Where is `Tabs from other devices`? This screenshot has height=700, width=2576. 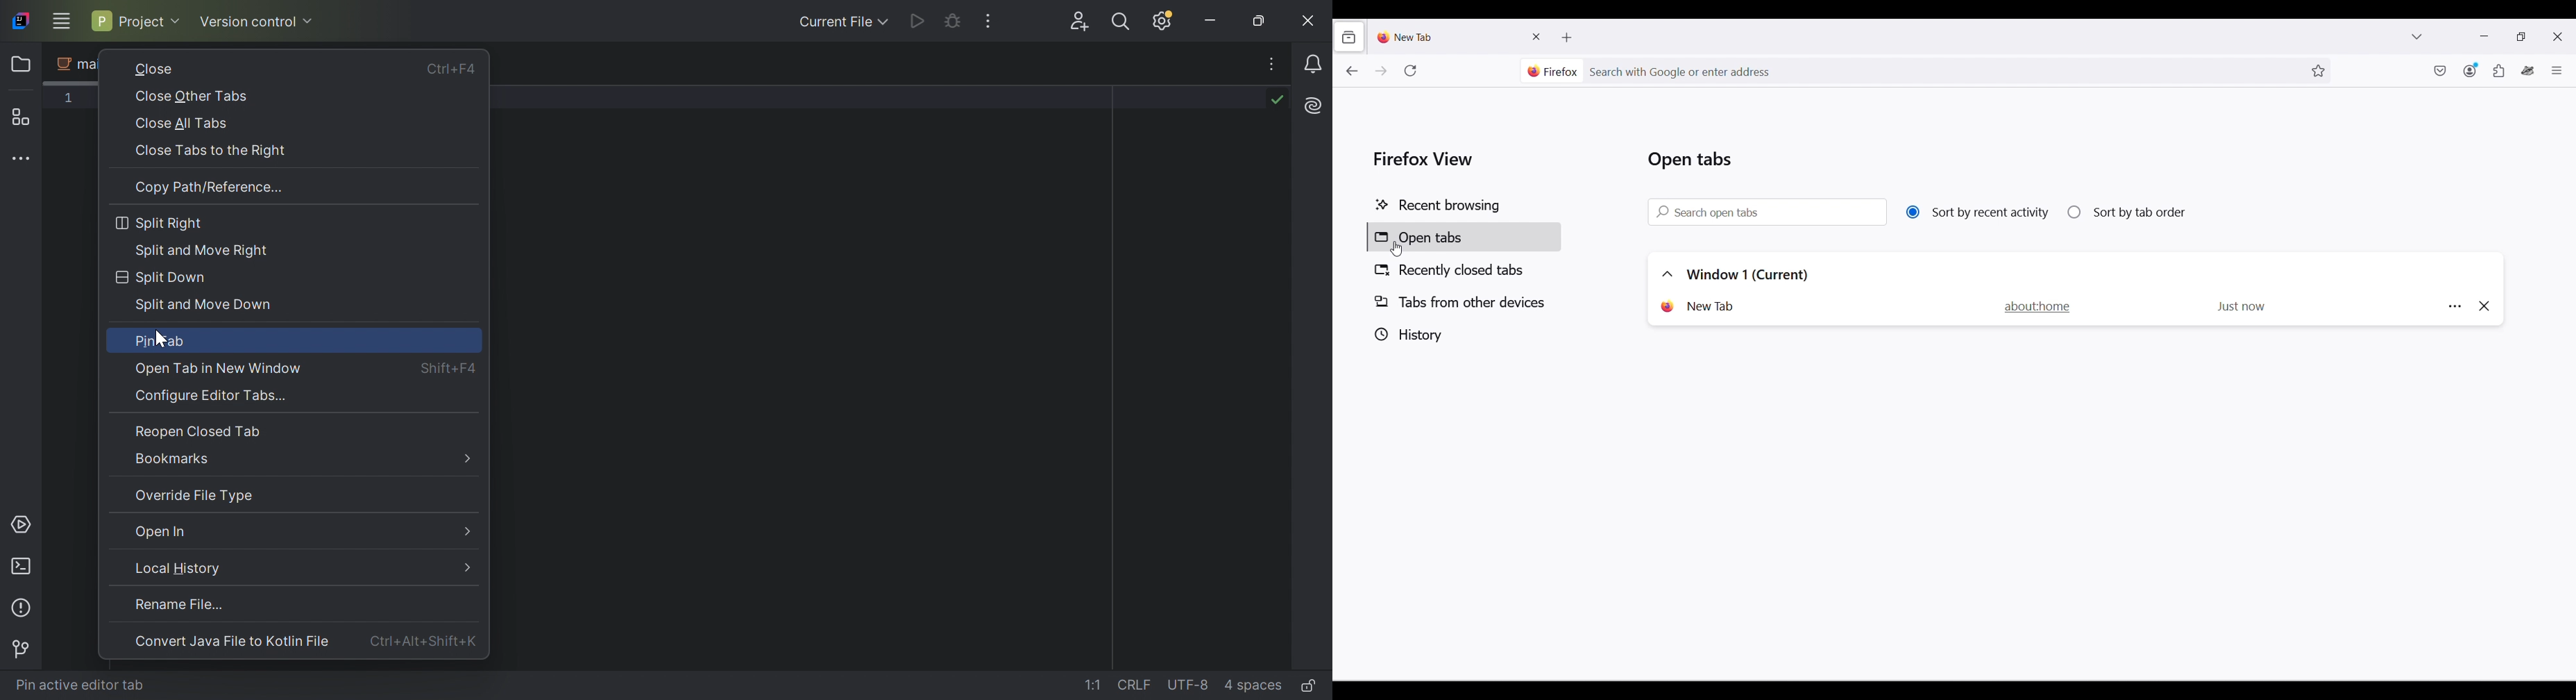
Tabs from other devices is located at coordinates (1463, 302).